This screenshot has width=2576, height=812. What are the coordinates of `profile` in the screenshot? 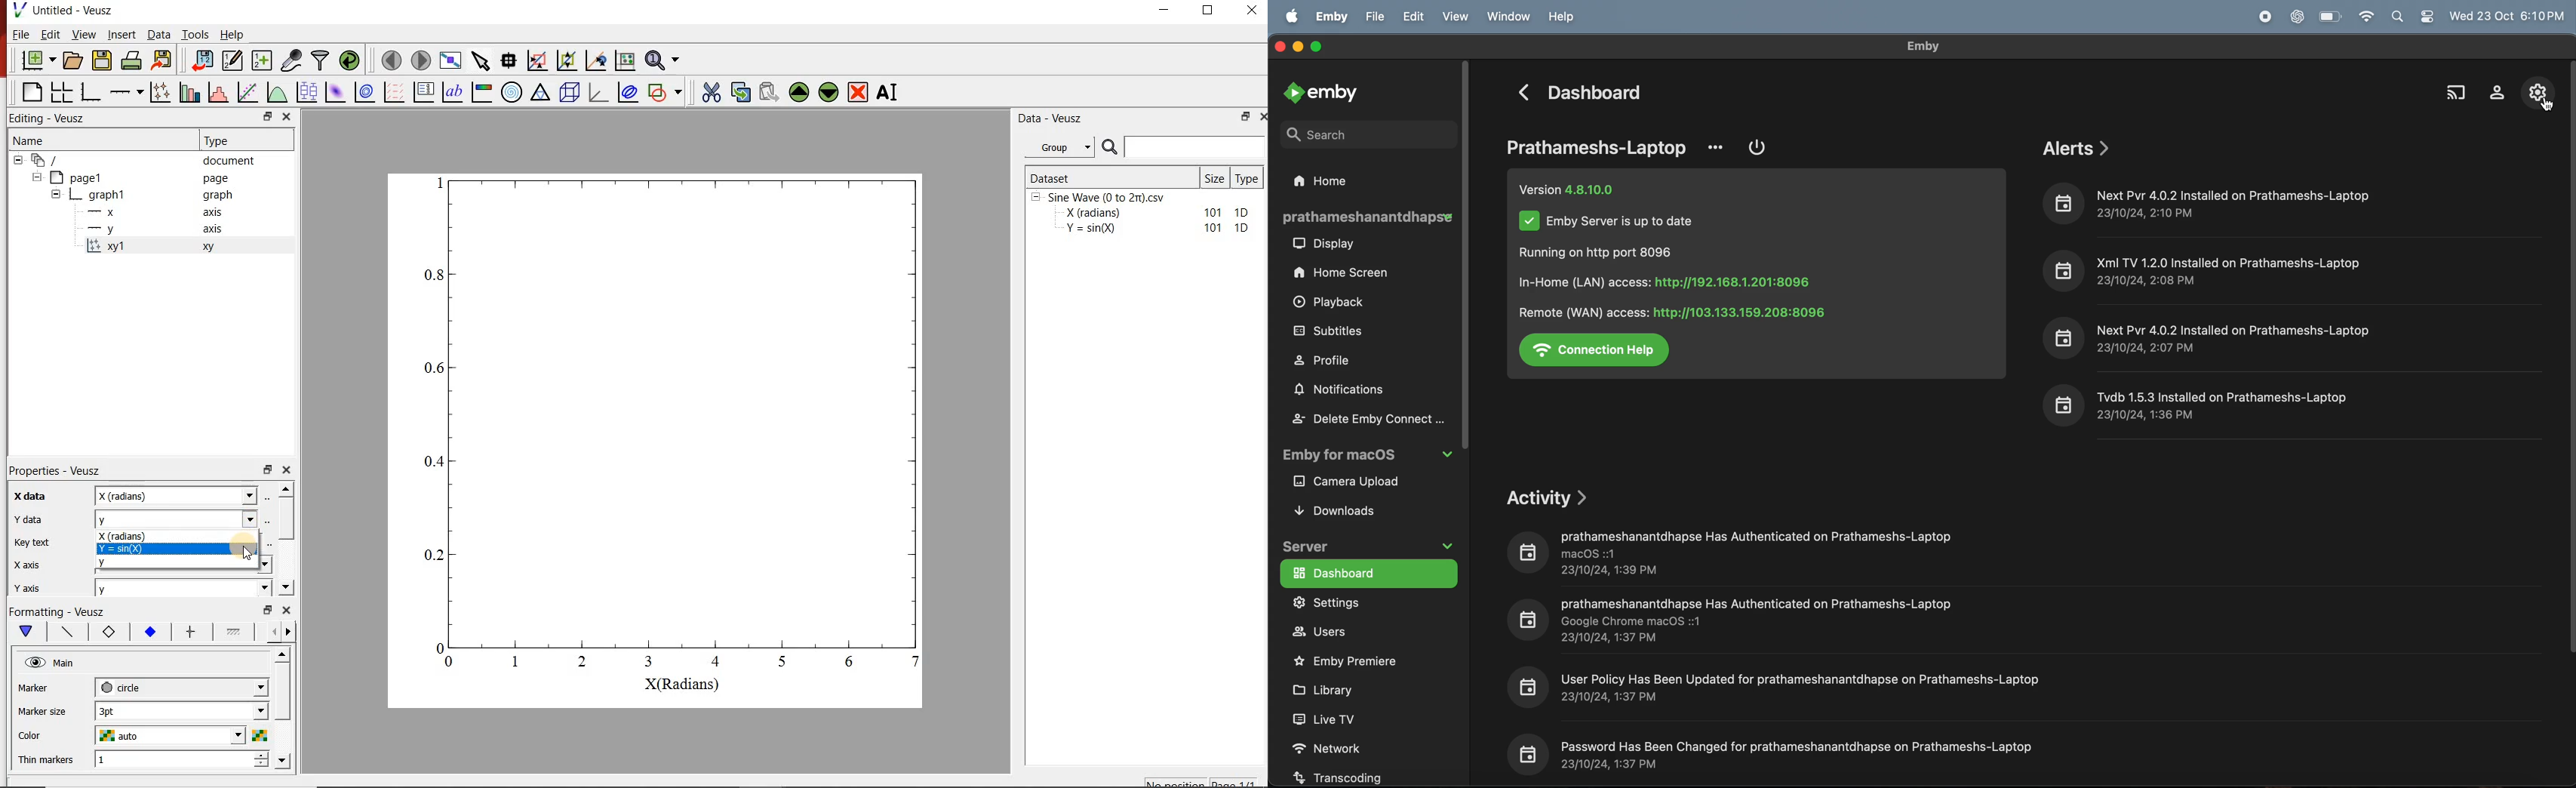 It's located at (2494, 92).